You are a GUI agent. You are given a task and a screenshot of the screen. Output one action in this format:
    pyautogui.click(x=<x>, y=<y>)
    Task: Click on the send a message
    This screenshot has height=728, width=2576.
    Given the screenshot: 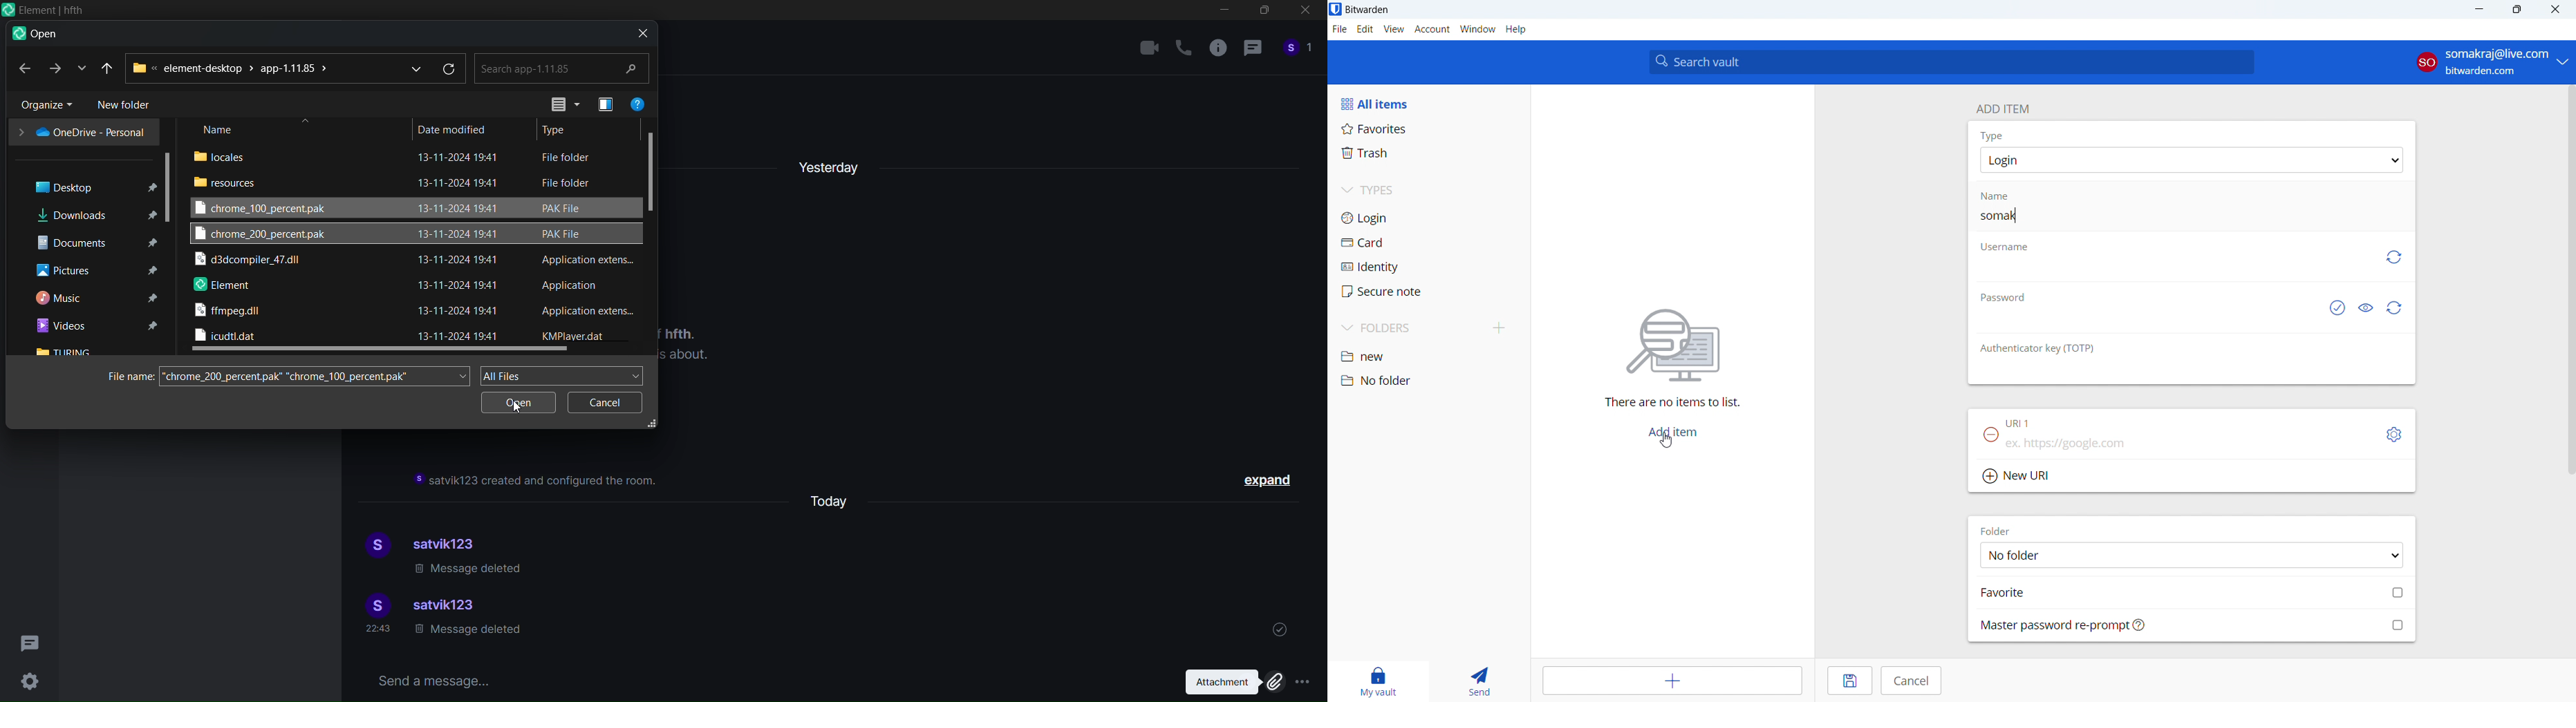 What is the action you would take?
    pyautogui.click(x=756, y=679)
    